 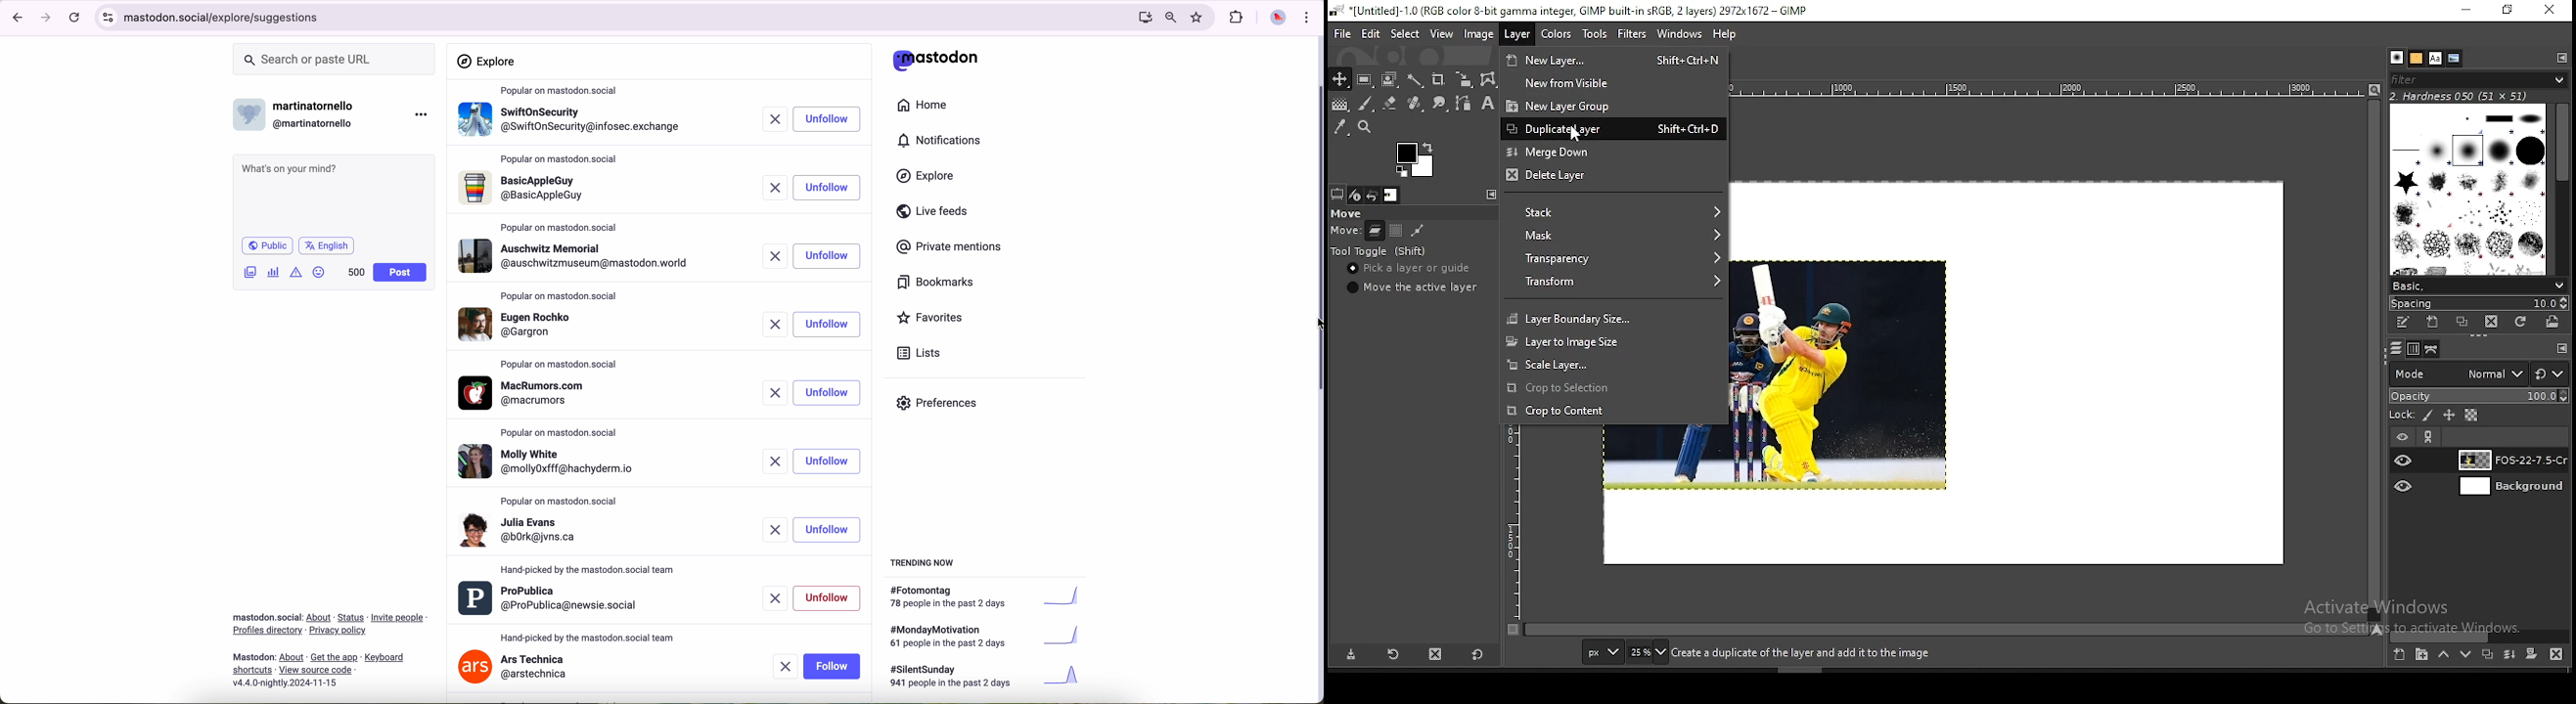 I want to click on username, so click(x=299, y=112).